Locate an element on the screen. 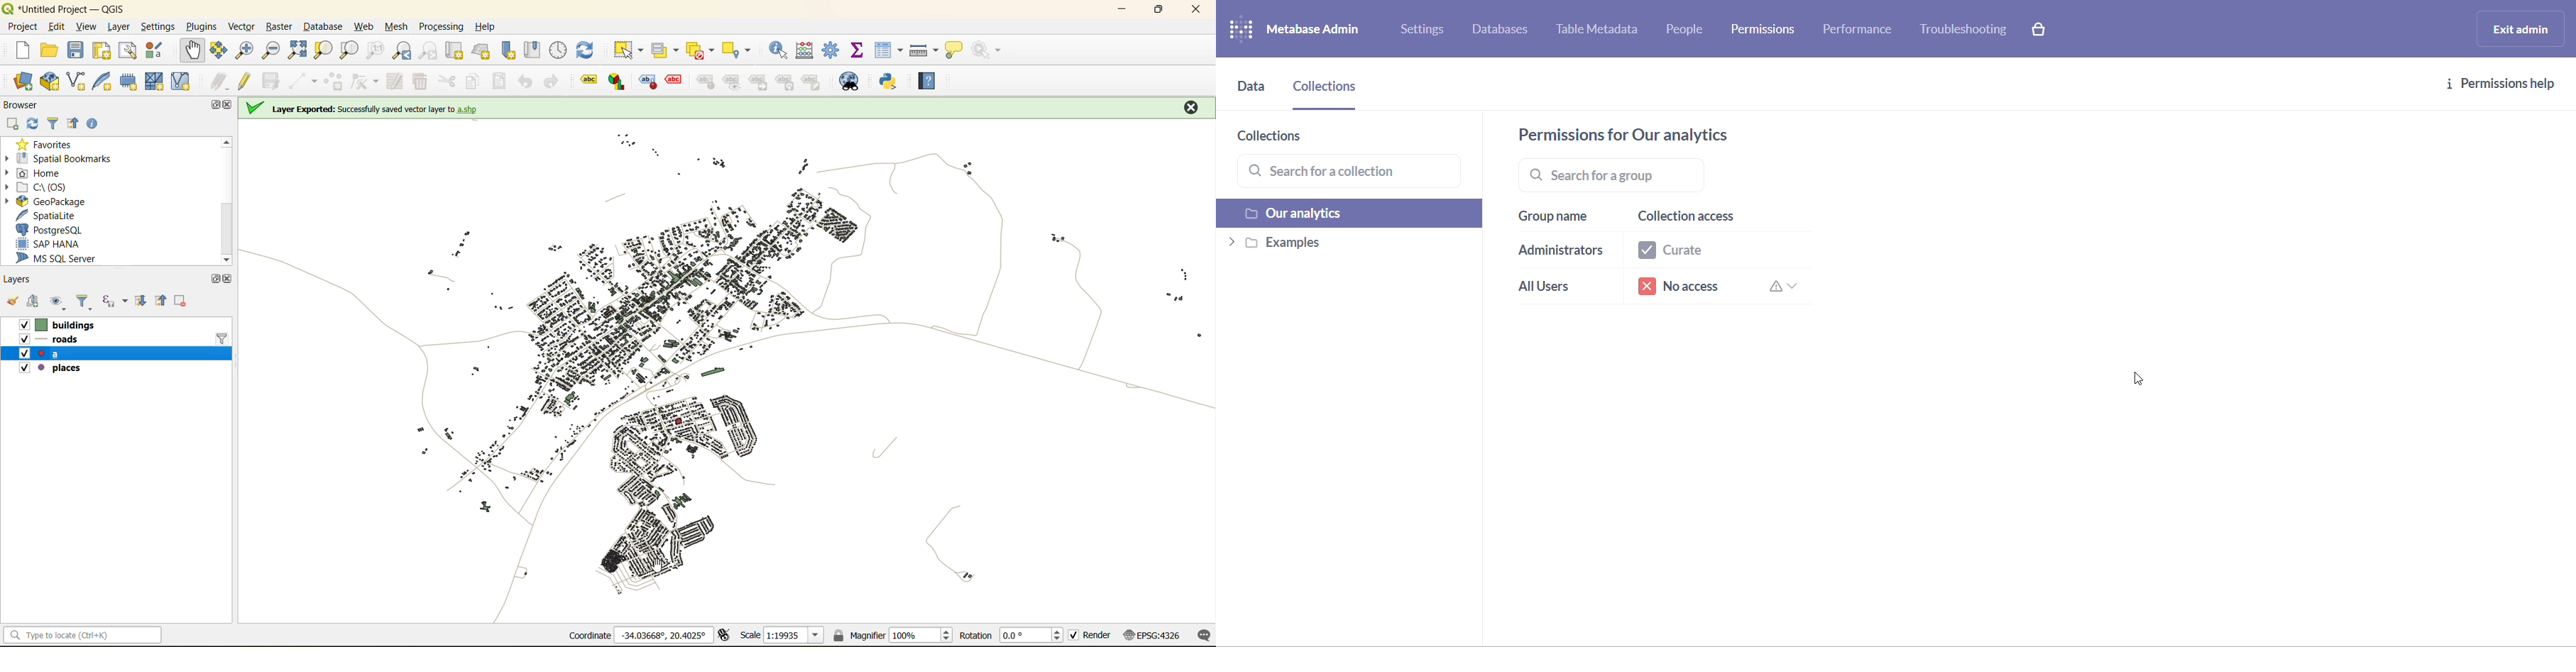 The image size is (2576, 672). group name is located at coordinates (1558, 217).